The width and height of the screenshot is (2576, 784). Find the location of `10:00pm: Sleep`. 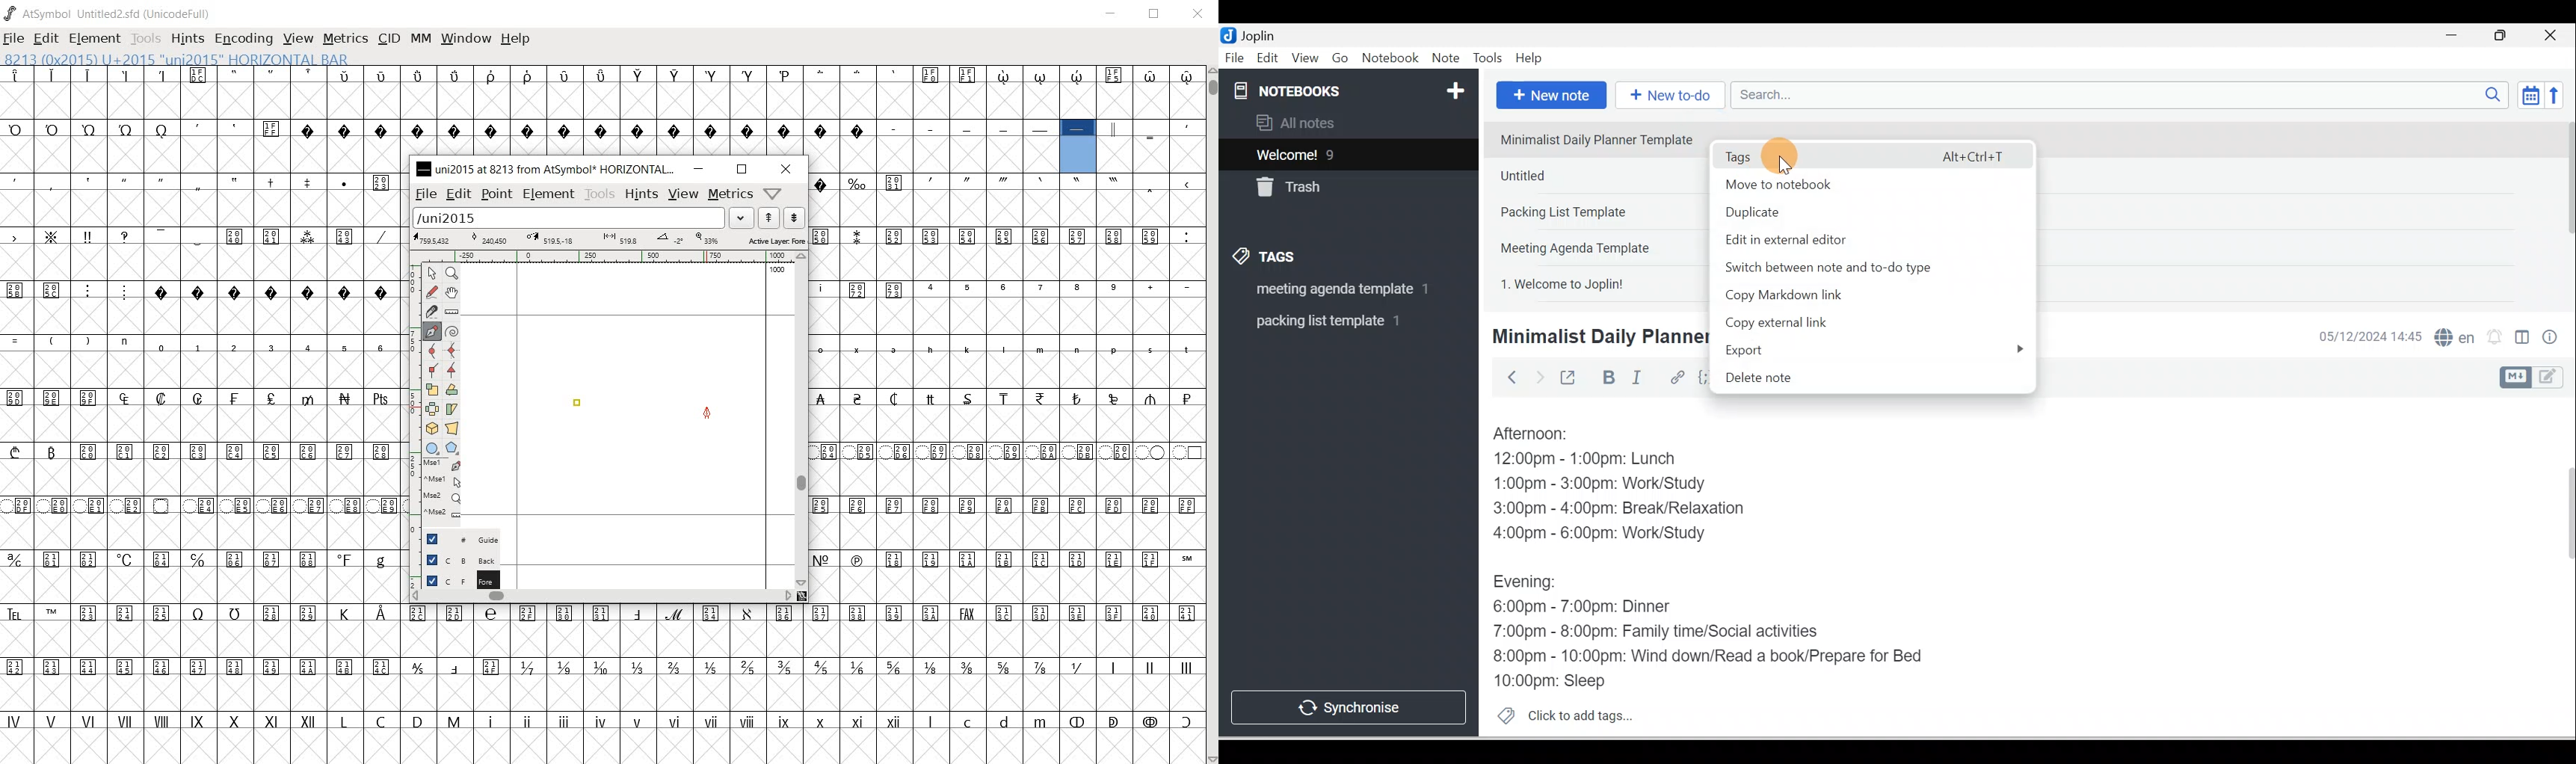

10:00pm: Sleep is located at coordinates (1557, 680).